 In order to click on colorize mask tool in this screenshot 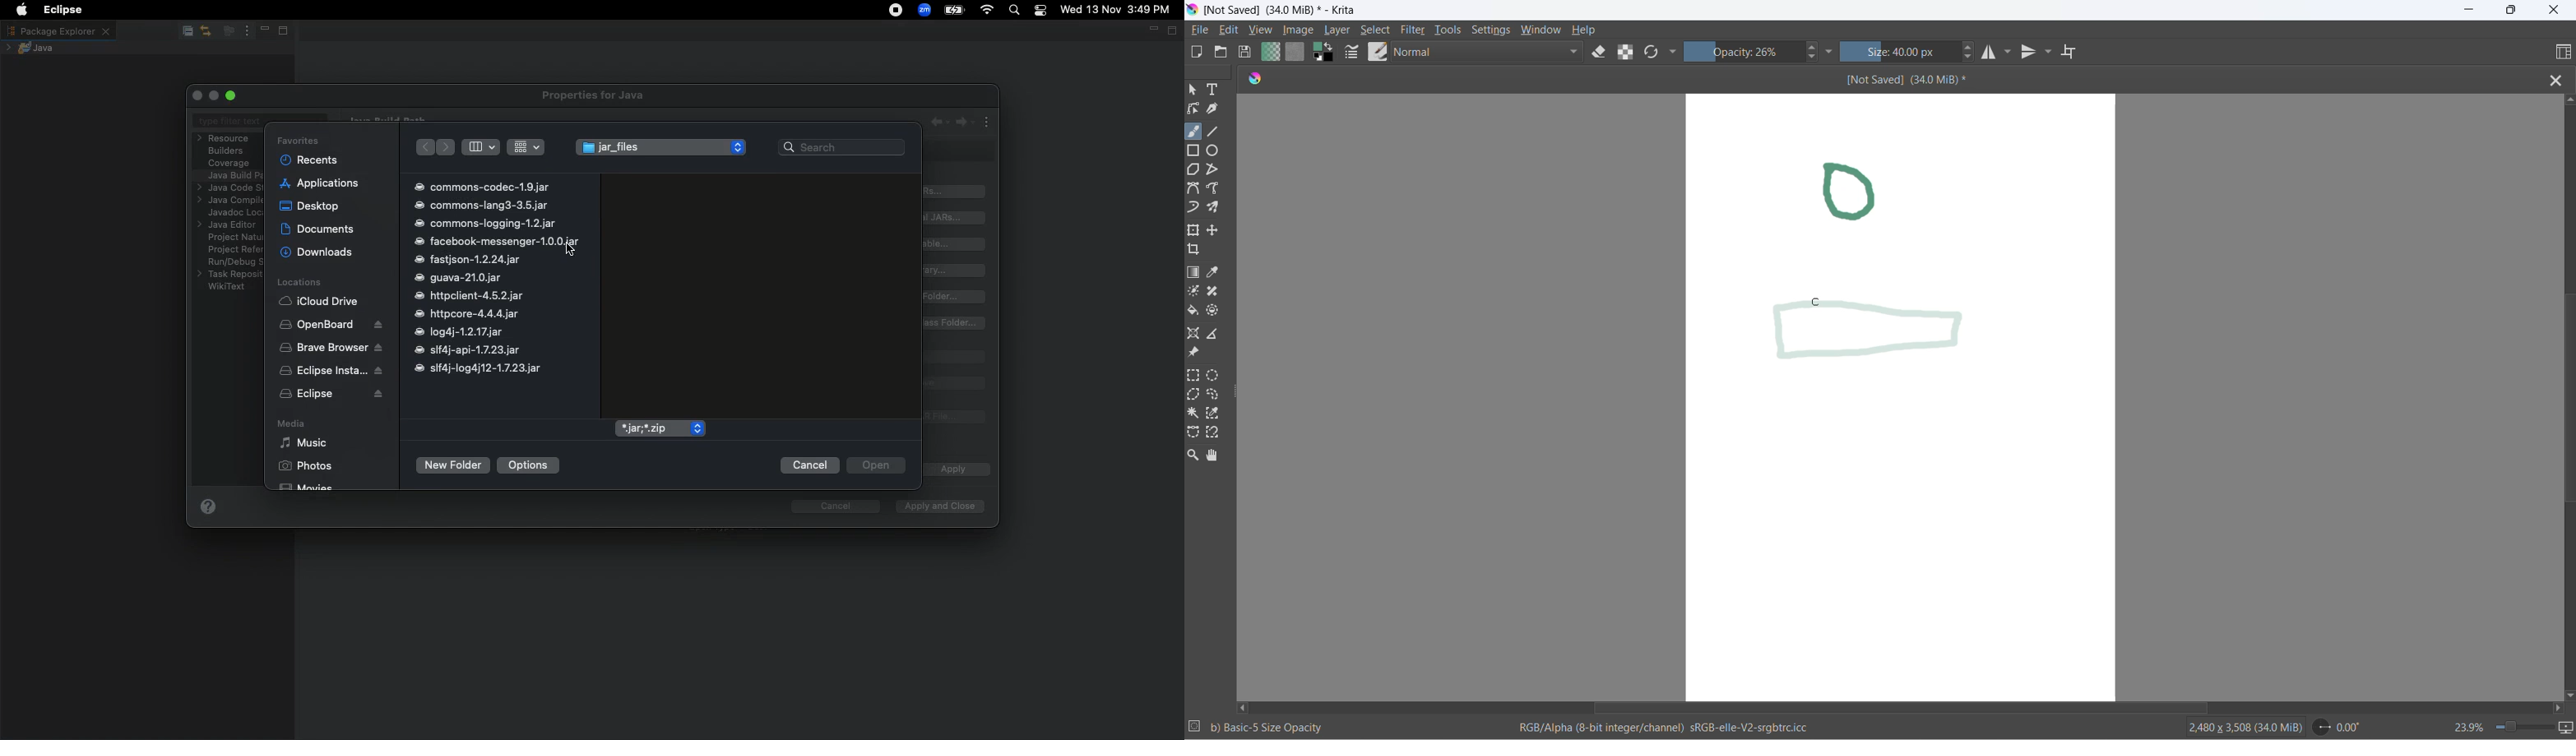, I will do `click(1195, 292)`.